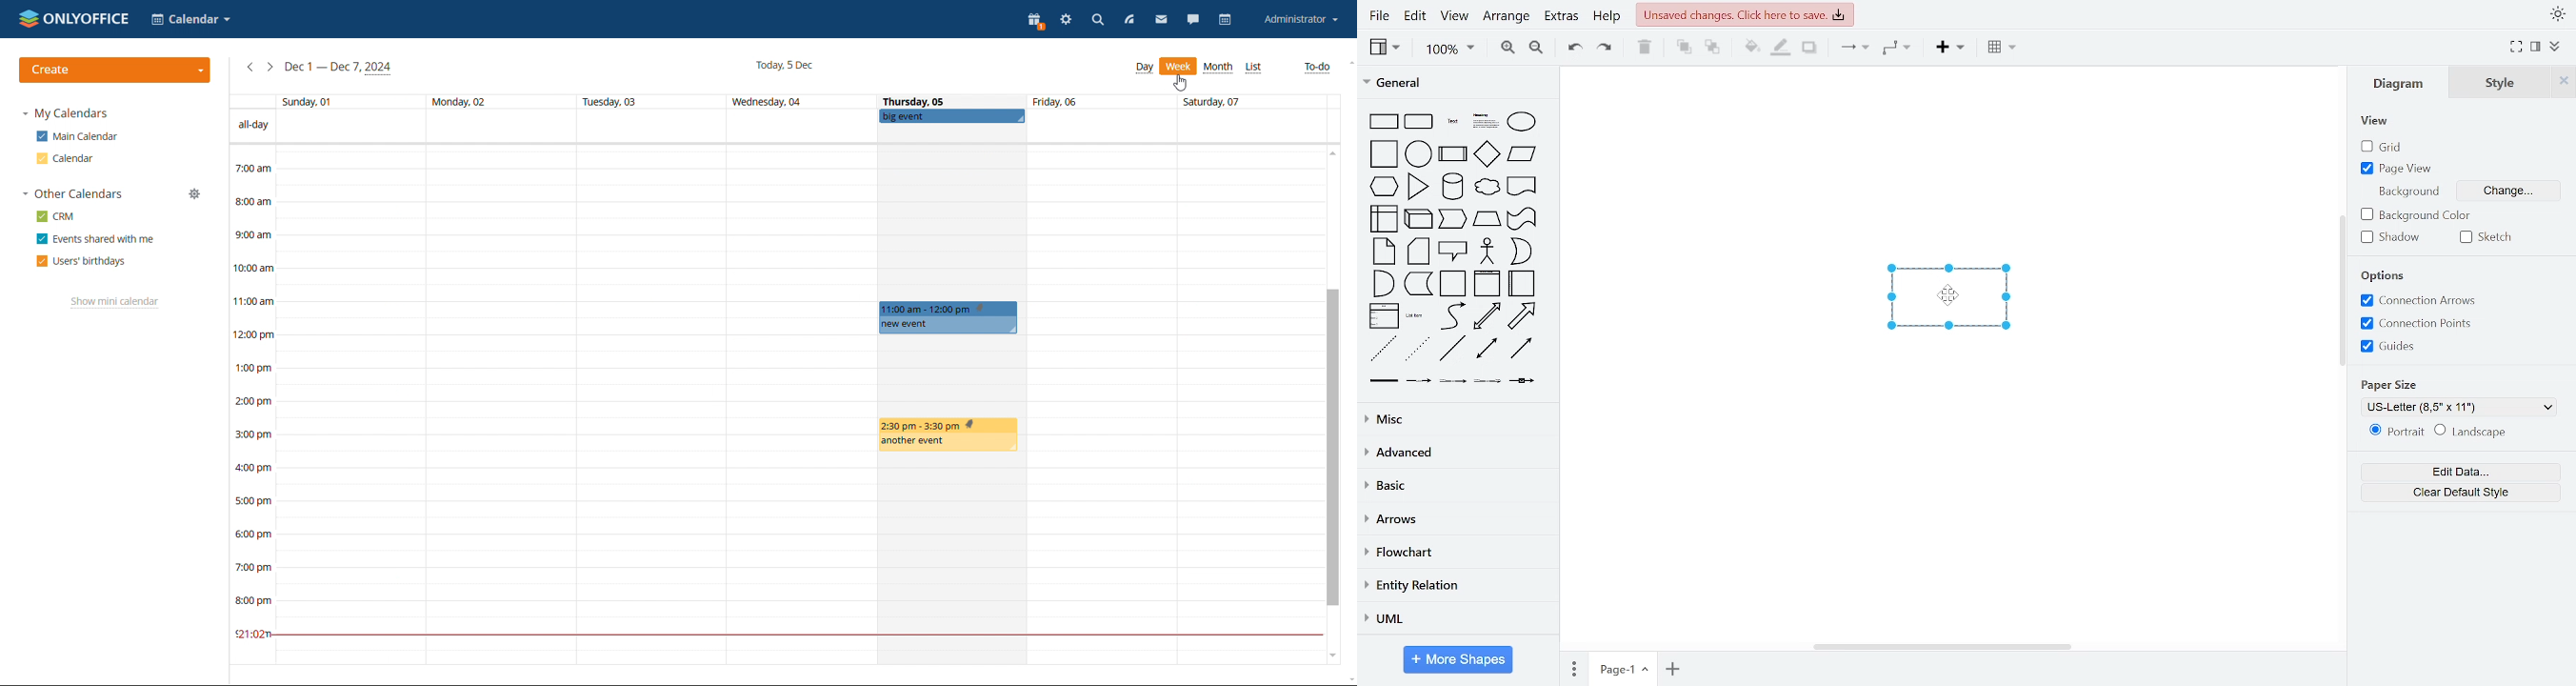 This screenshot has height=700, width=2576. I want to click on full view, so click(2516, 48).